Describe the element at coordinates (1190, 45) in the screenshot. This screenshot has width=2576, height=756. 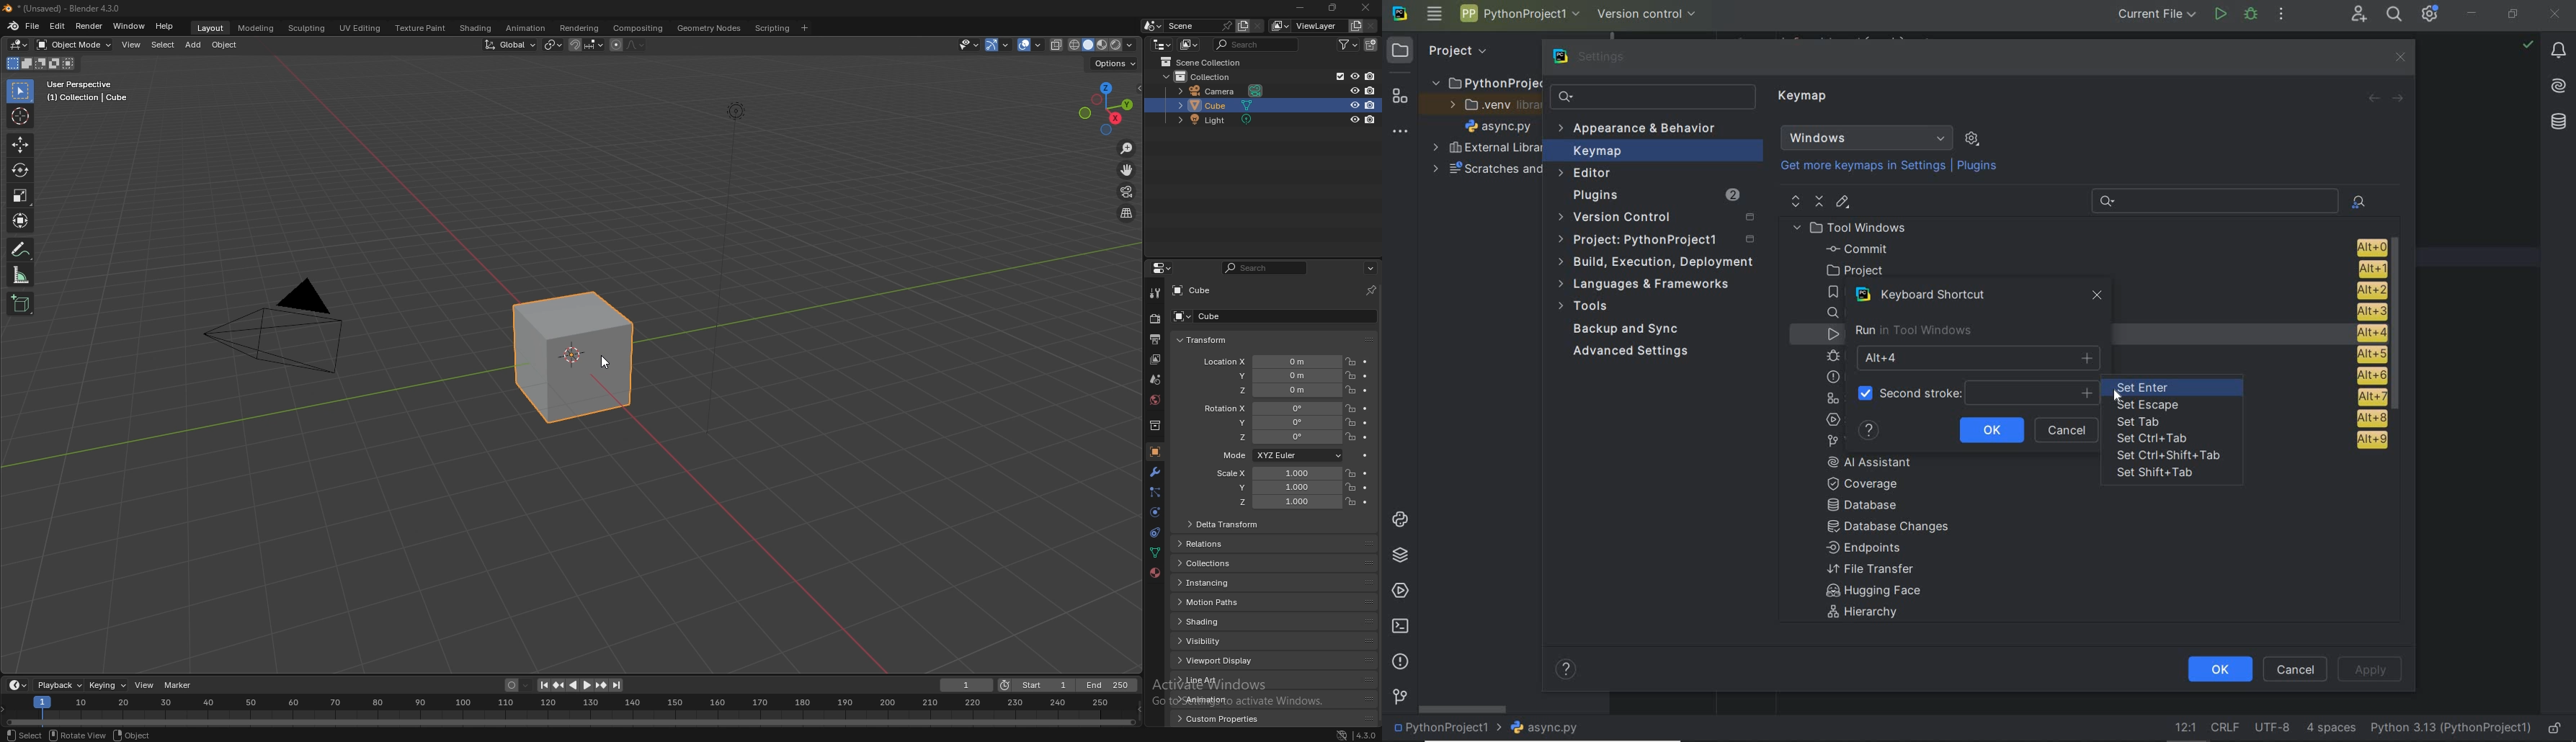
I see `display mode` at that location.